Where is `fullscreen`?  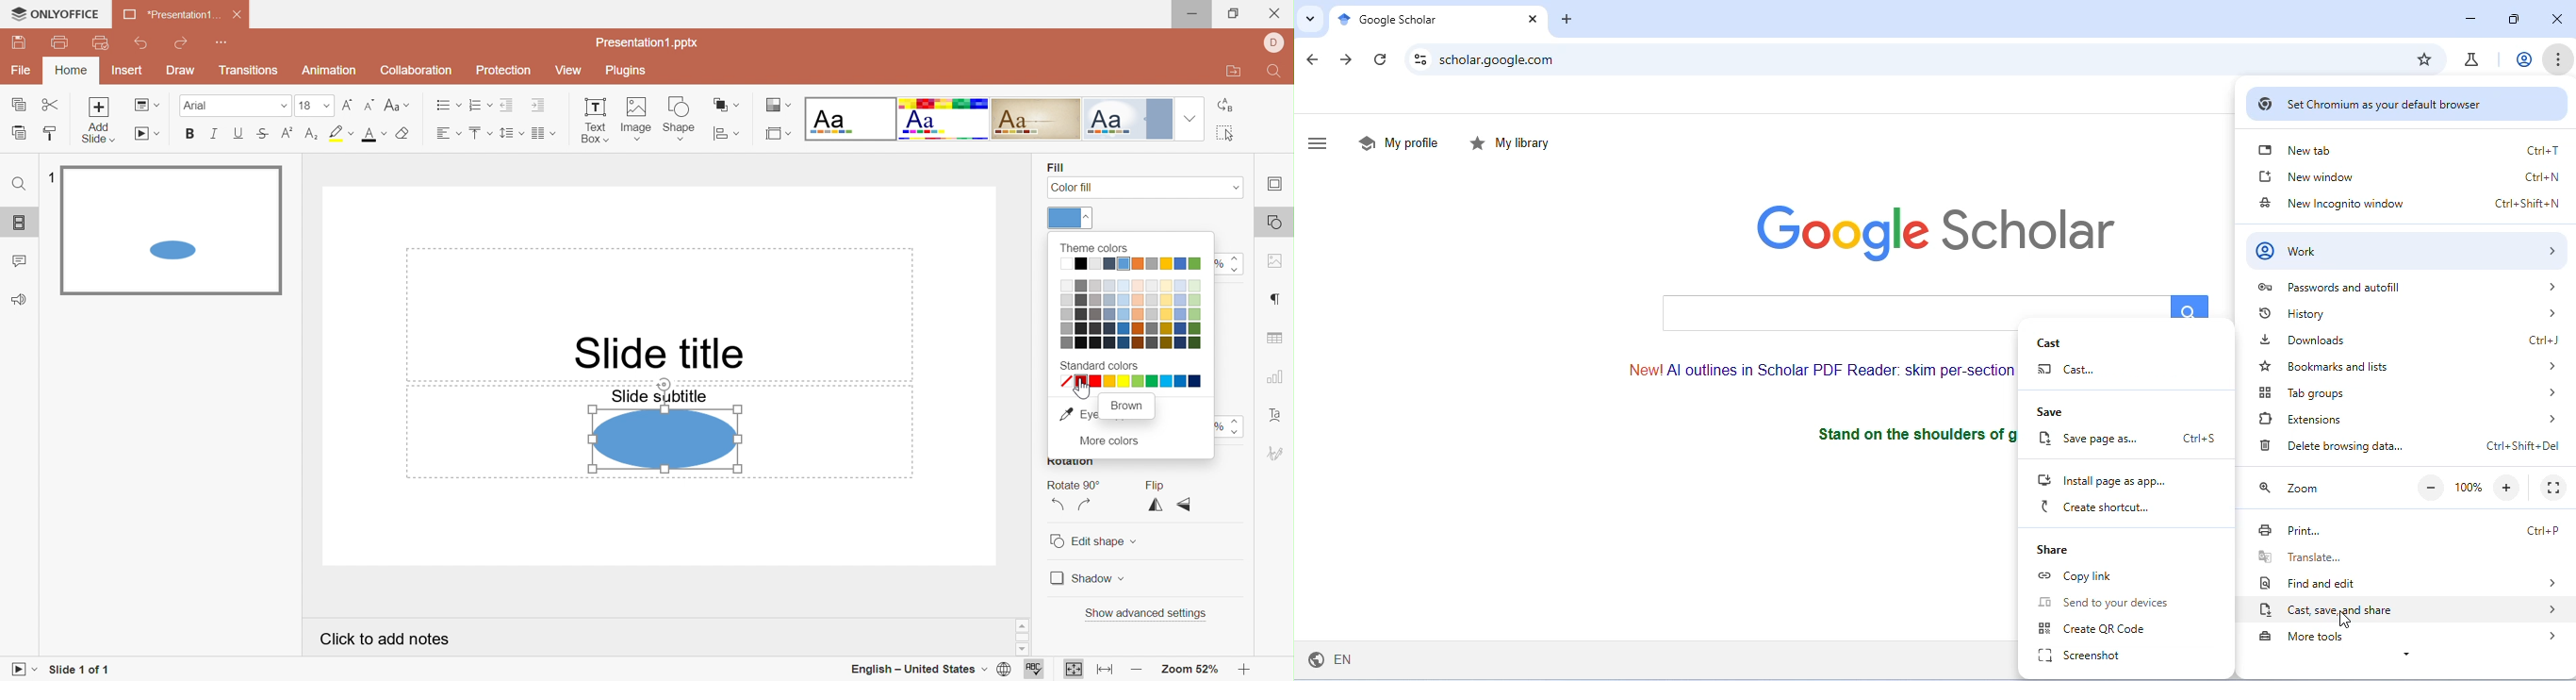 fullscreen is located at coordinates (2555, 487).